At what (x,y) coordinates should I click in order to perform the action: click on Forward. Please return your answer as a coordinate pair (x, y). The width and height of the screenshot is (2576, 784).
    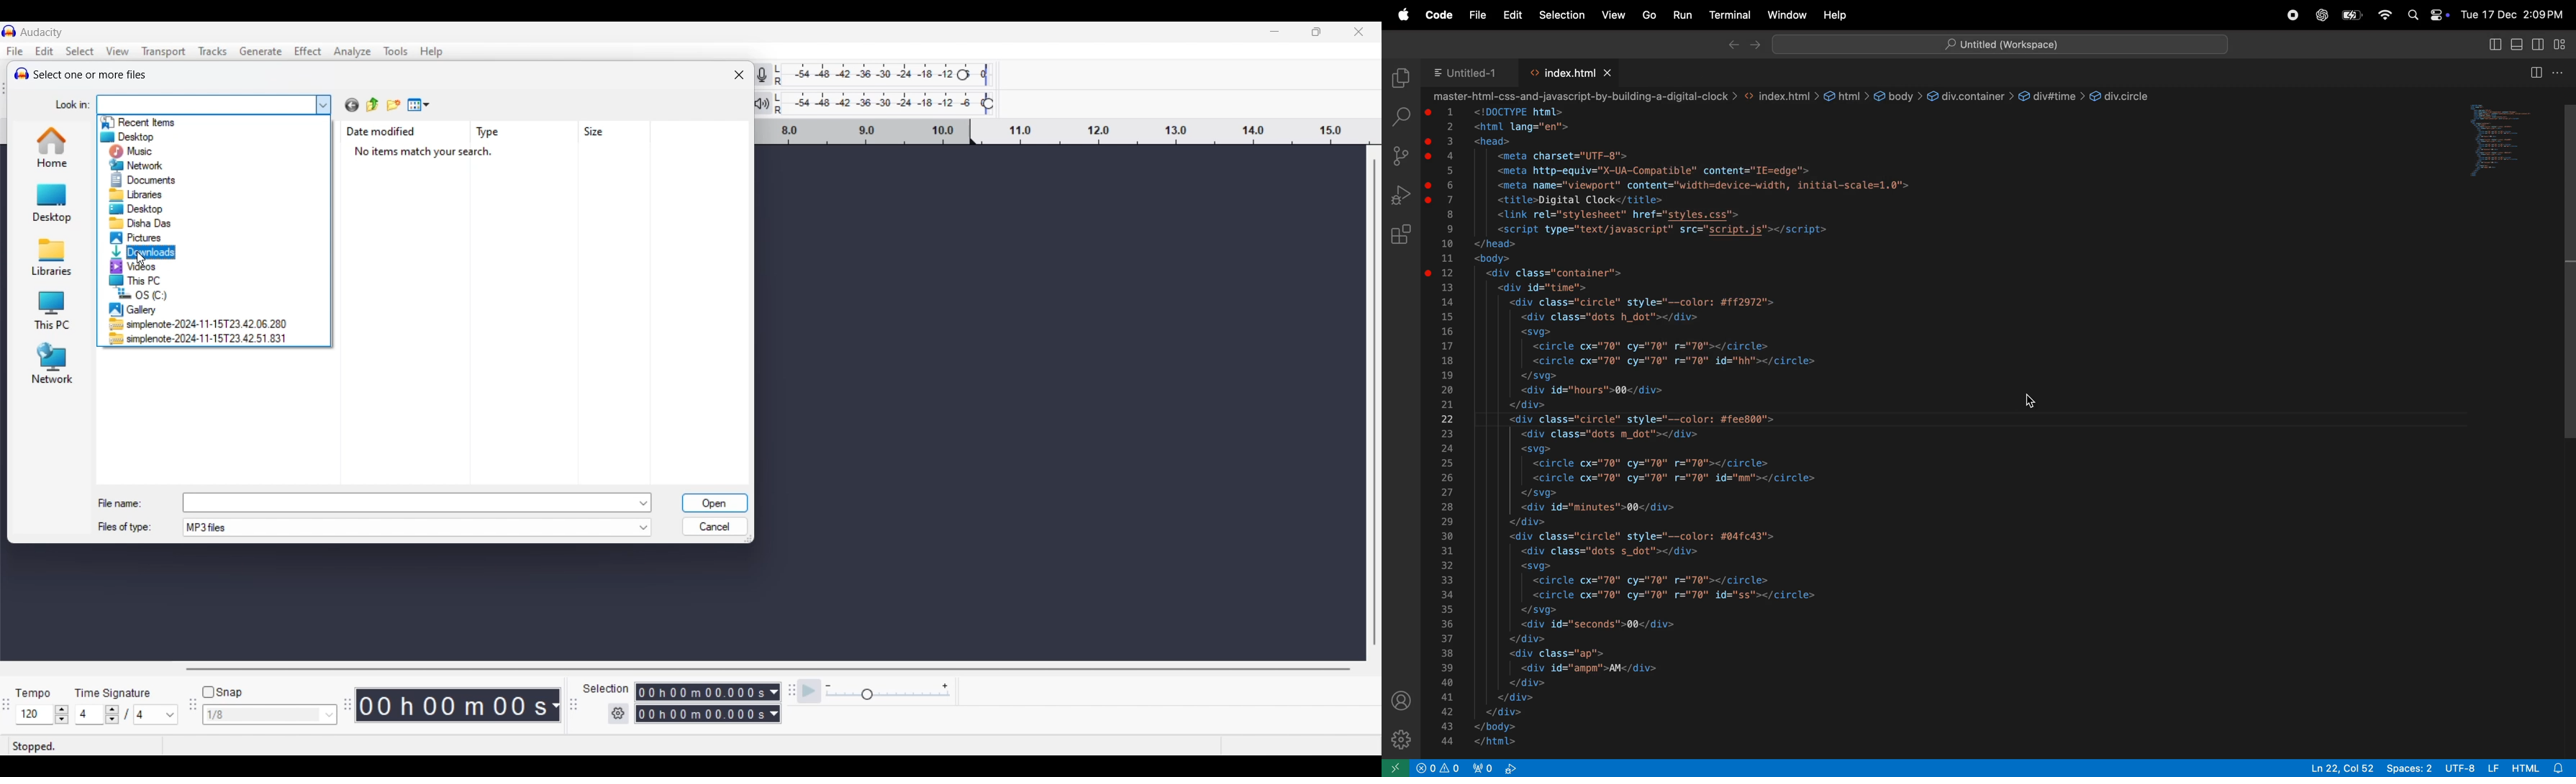
    Looking at the image, I should click on (1755, 46).